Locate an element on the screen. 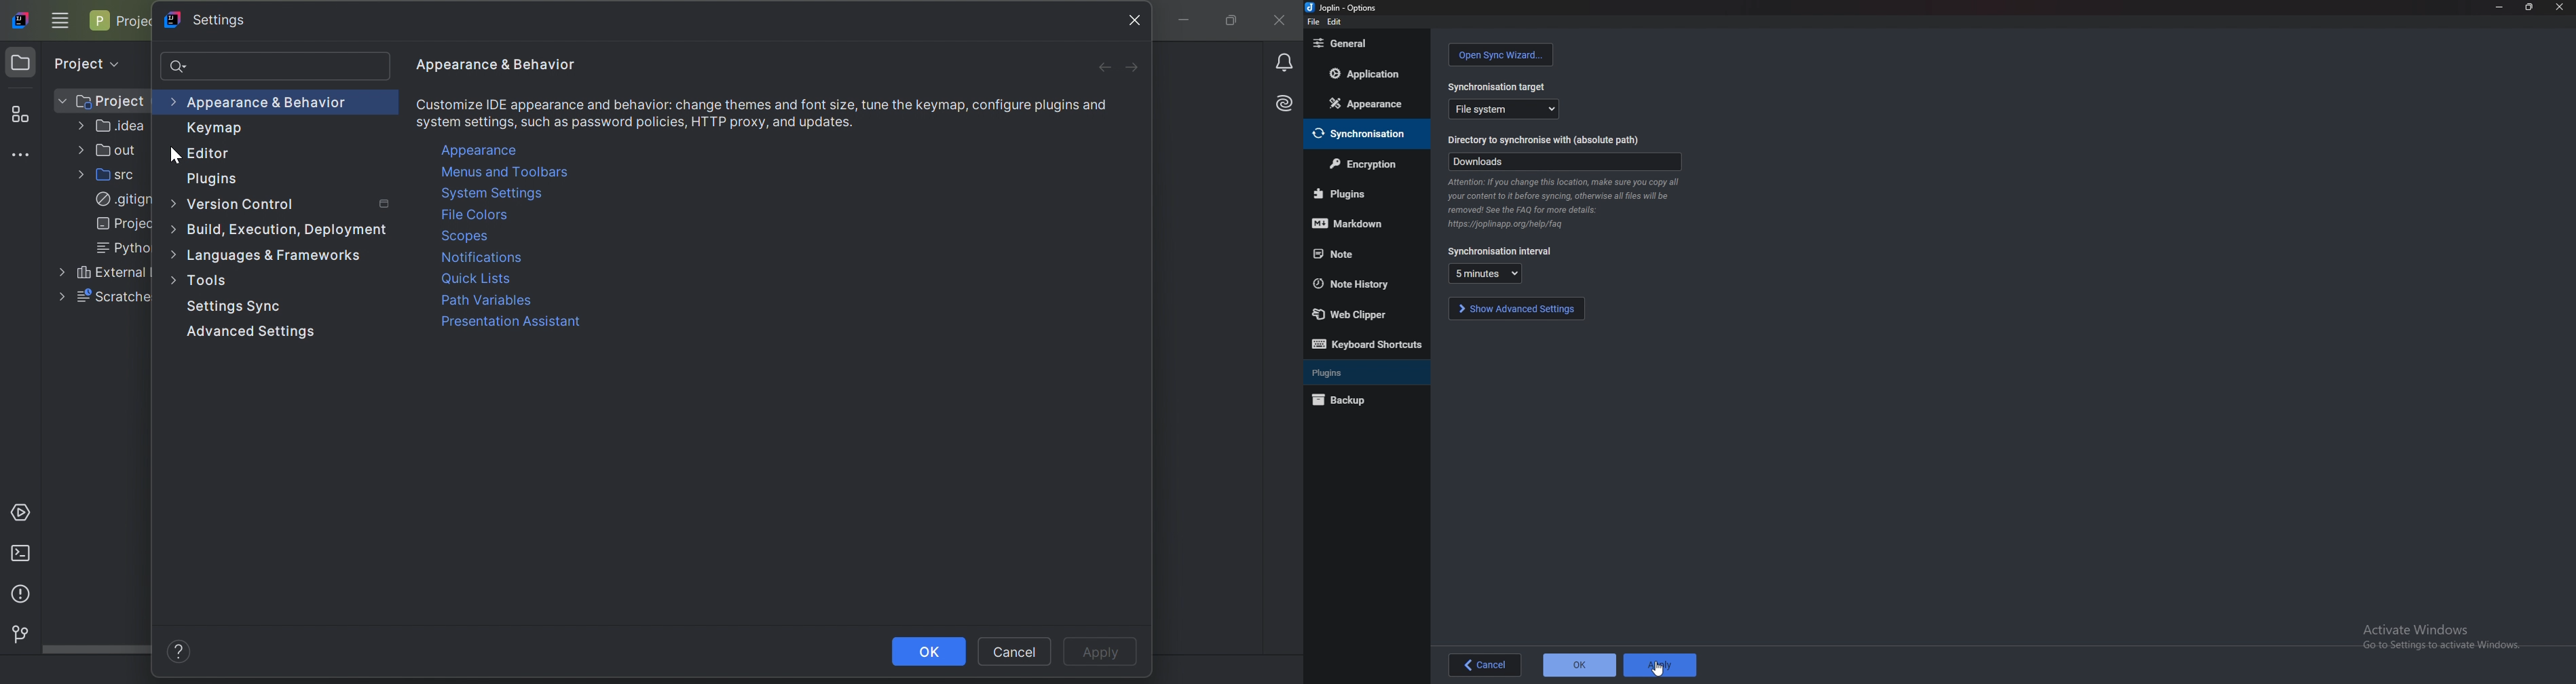 The image size is (2576, 700). Synchronization target is located at coordinates (1500, 84).